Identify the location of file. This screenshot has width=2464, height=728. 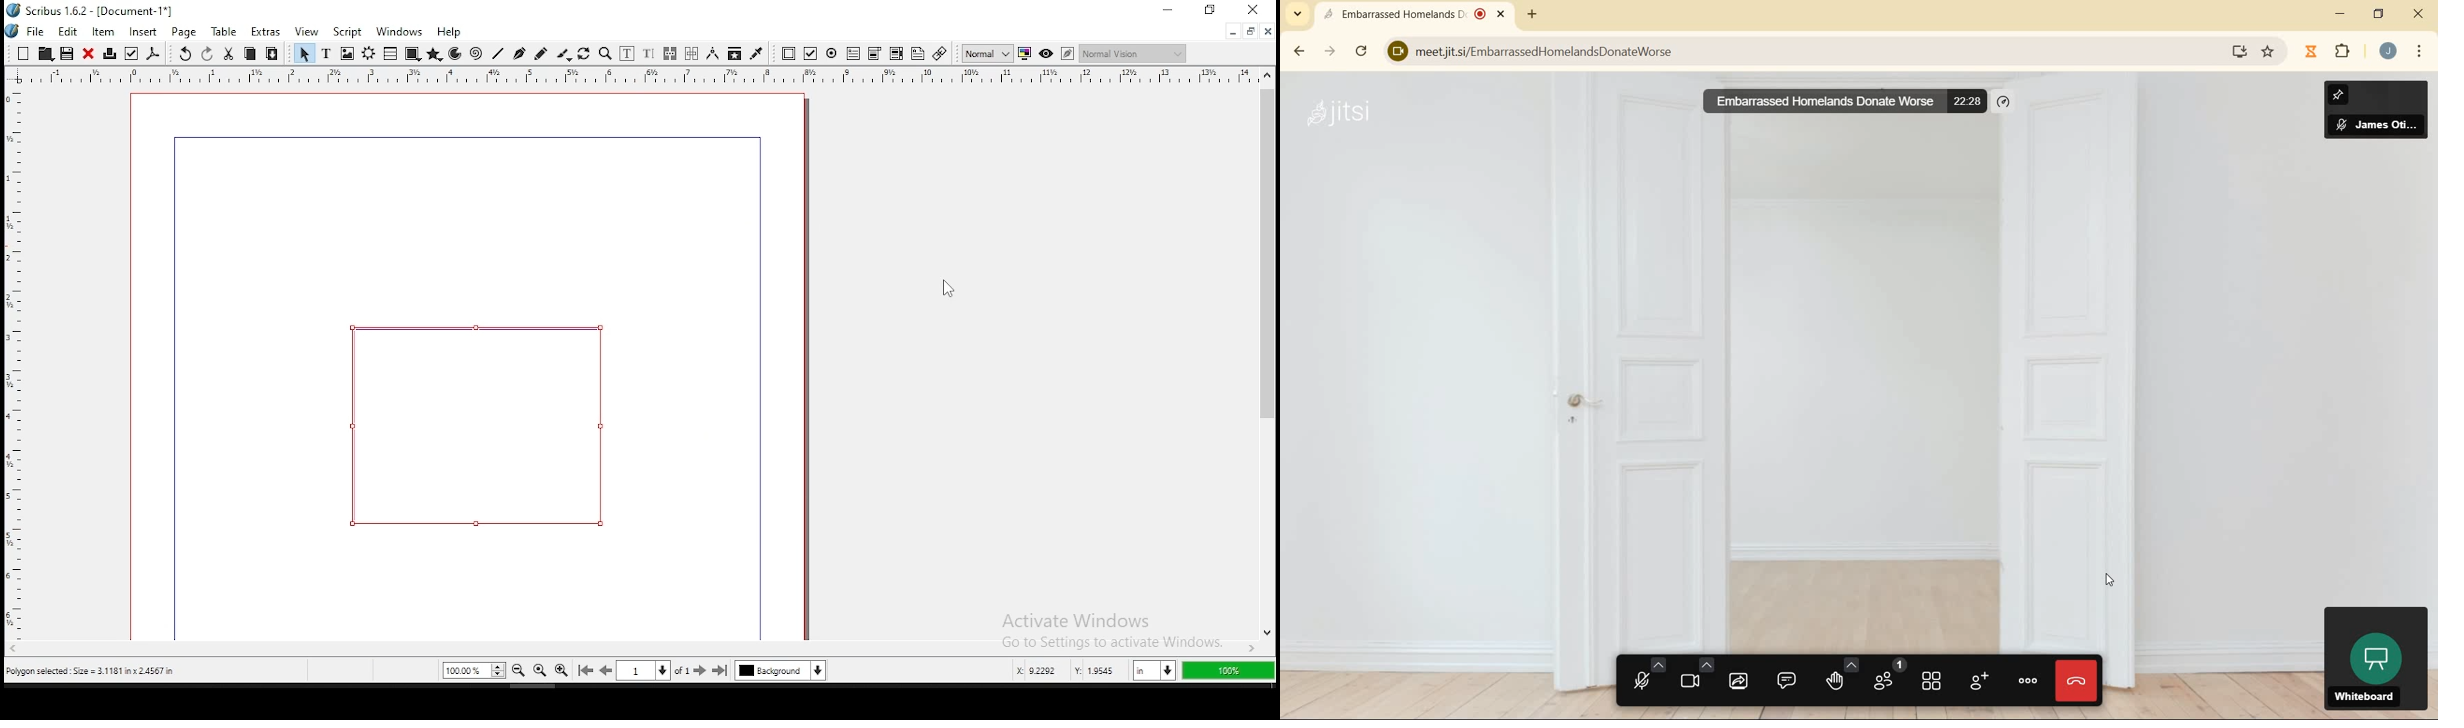
(26, 30).